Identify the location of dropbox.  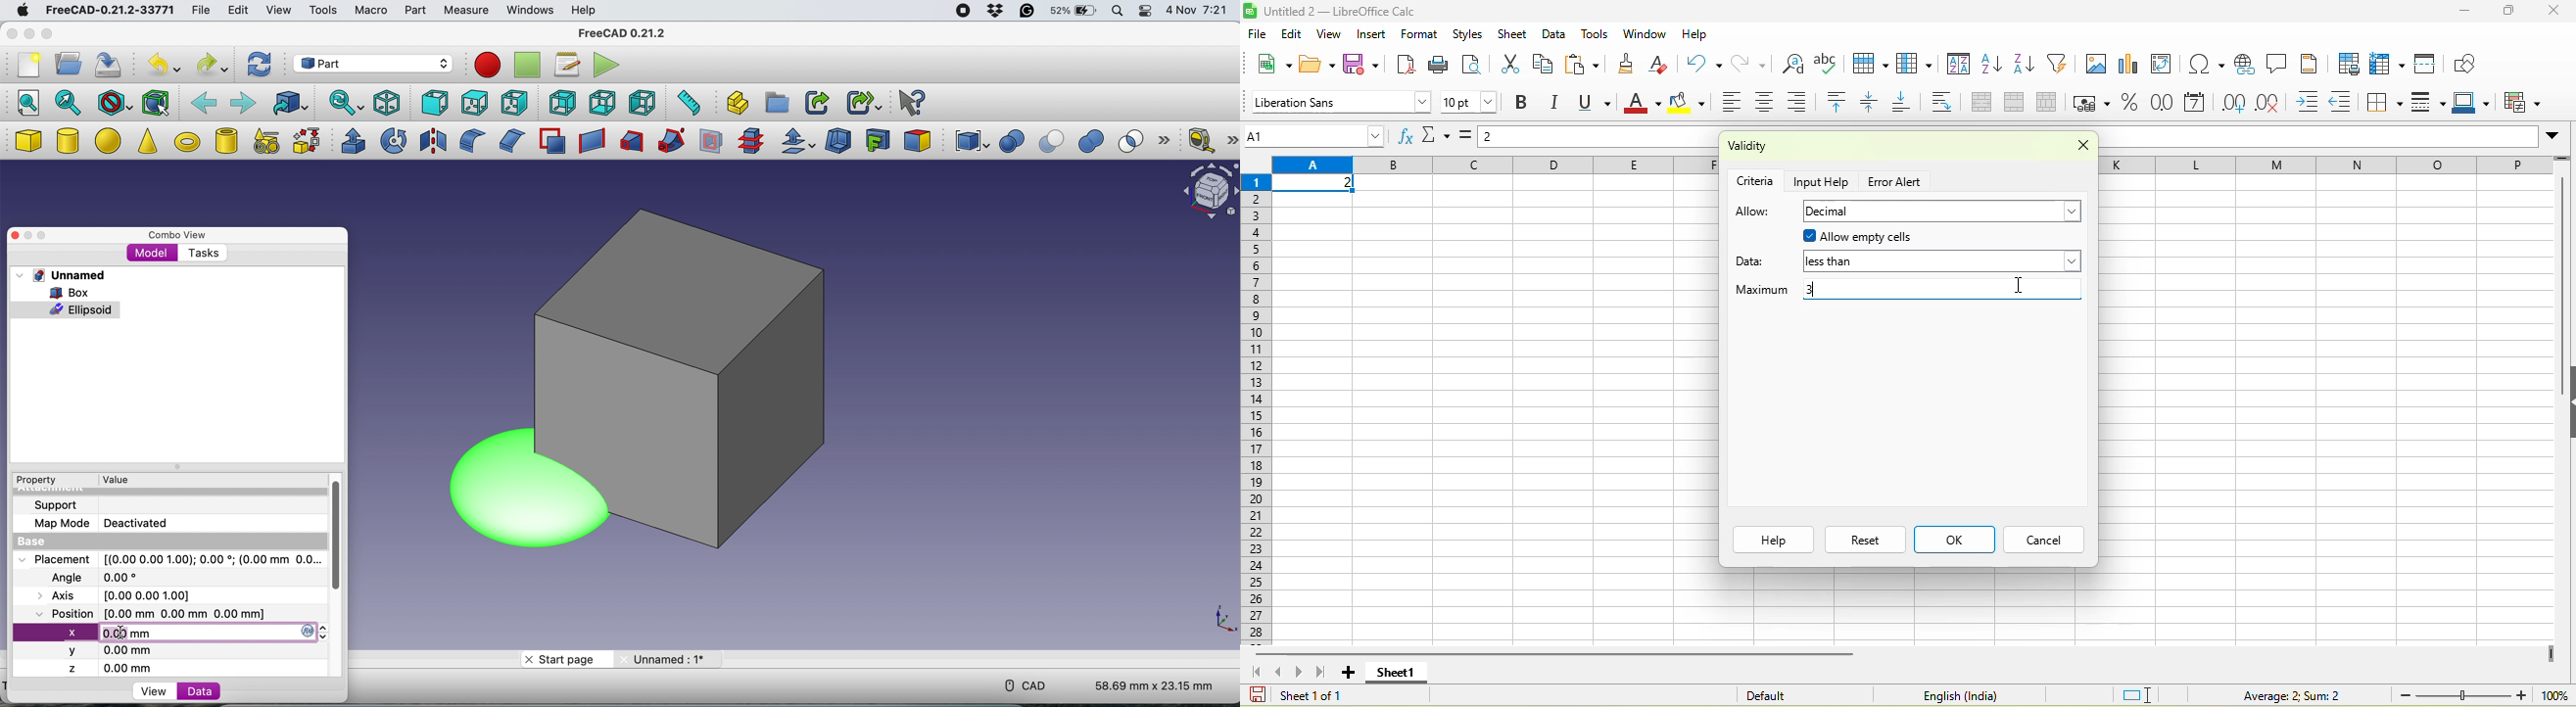
(993, 11).